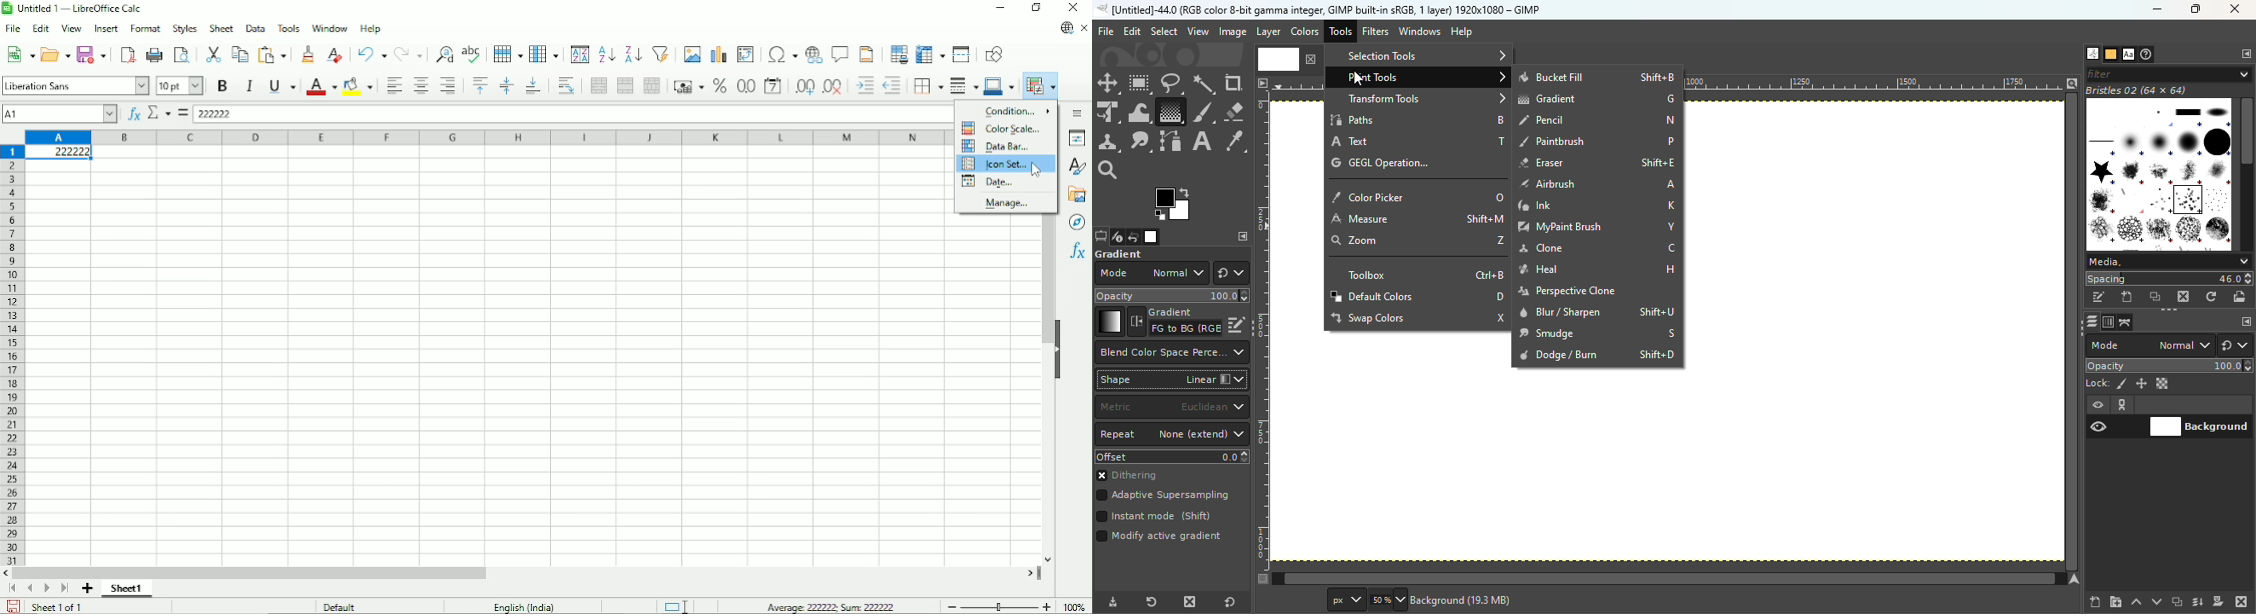 This screenshot has height=616, width=2268. What do you see at coordinates (145, 29) in the screenshot?
I see `Format` at bounding box center [145, 29].